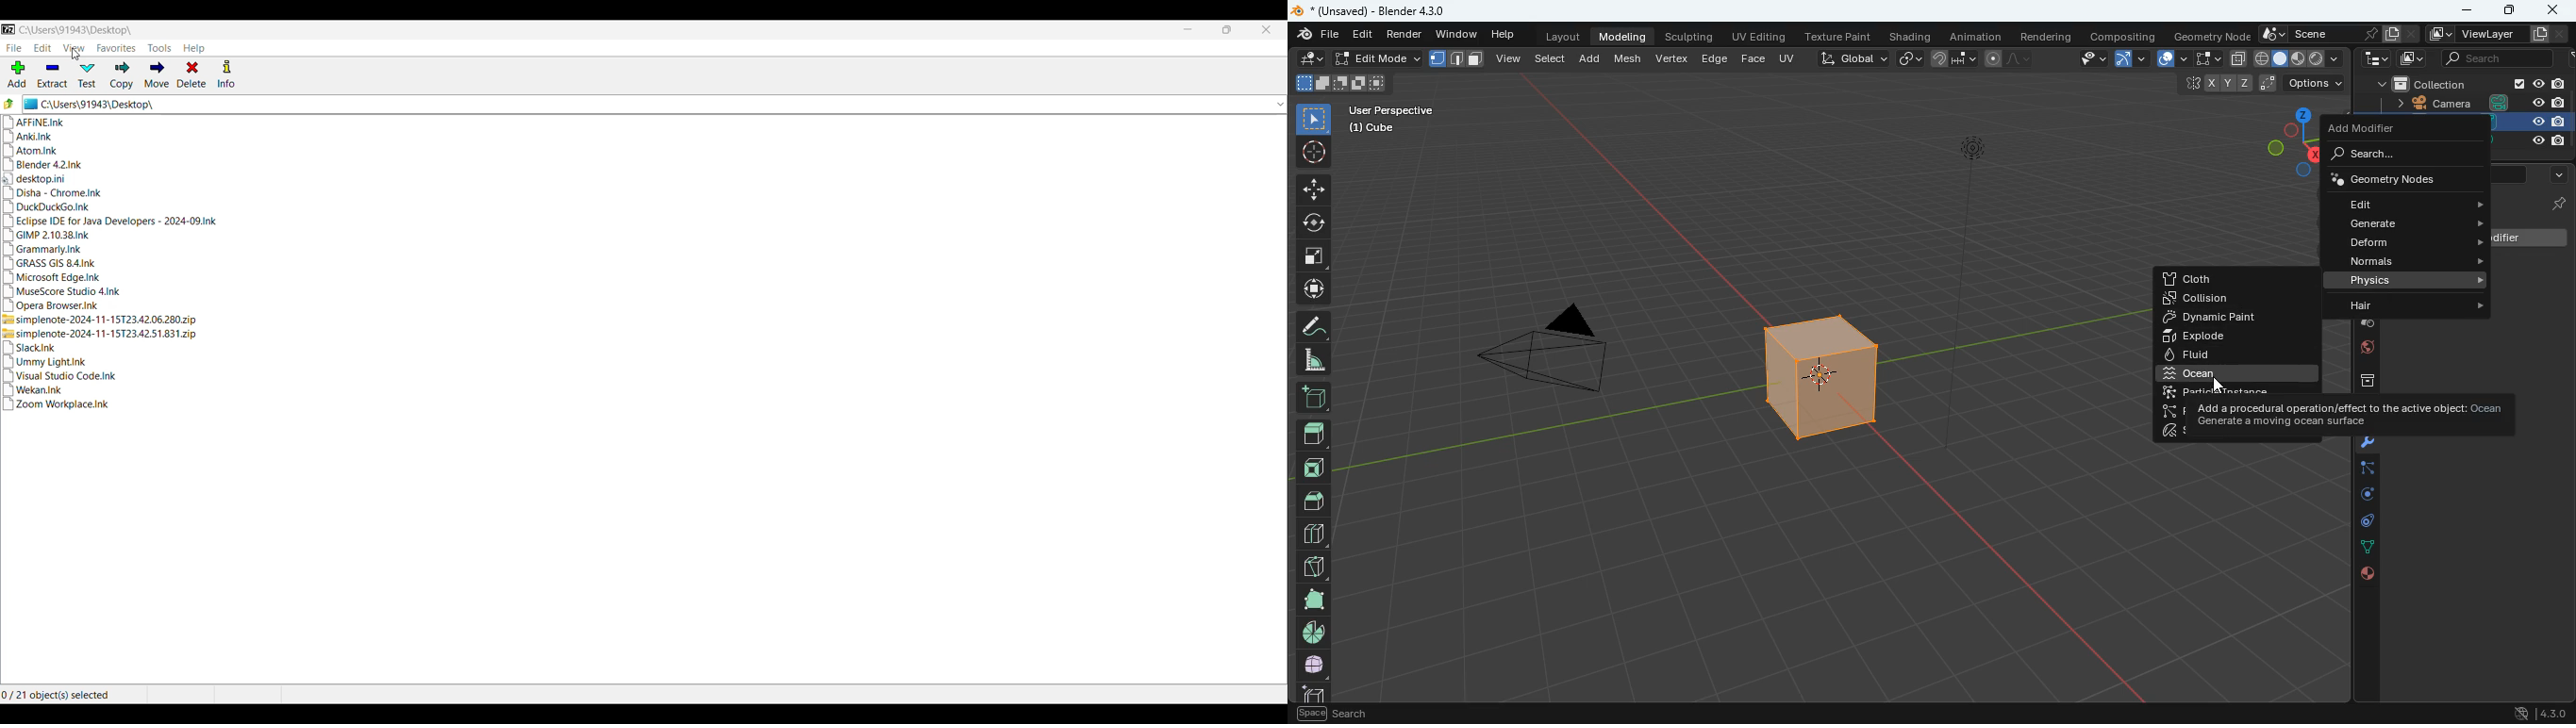 The height and width of the screenshot is (728, 2576). What do you see at coordinates (52, 193) in the screenshot?
I see `Disha - Chrome.Ink` at bounding box center [52, 193].